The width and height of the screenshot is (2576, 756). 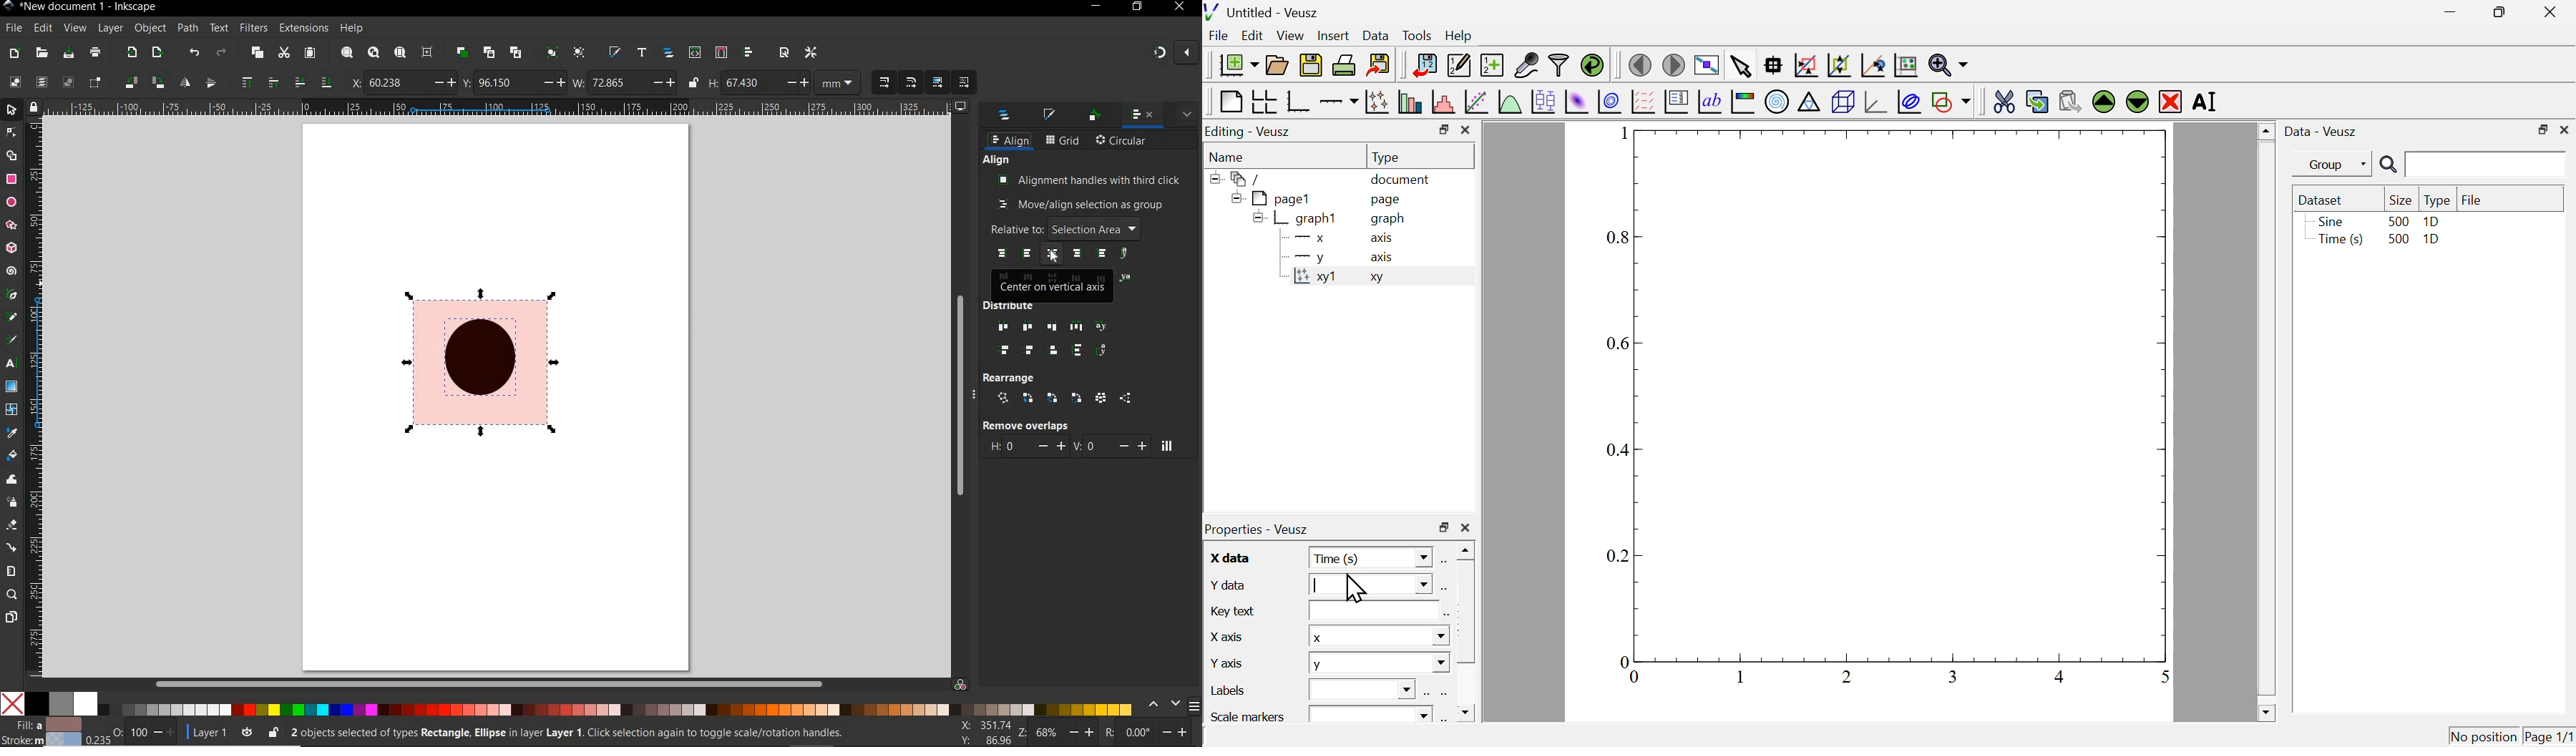 I want to click on lock or unlock width and height, so click(x=694, y=82).